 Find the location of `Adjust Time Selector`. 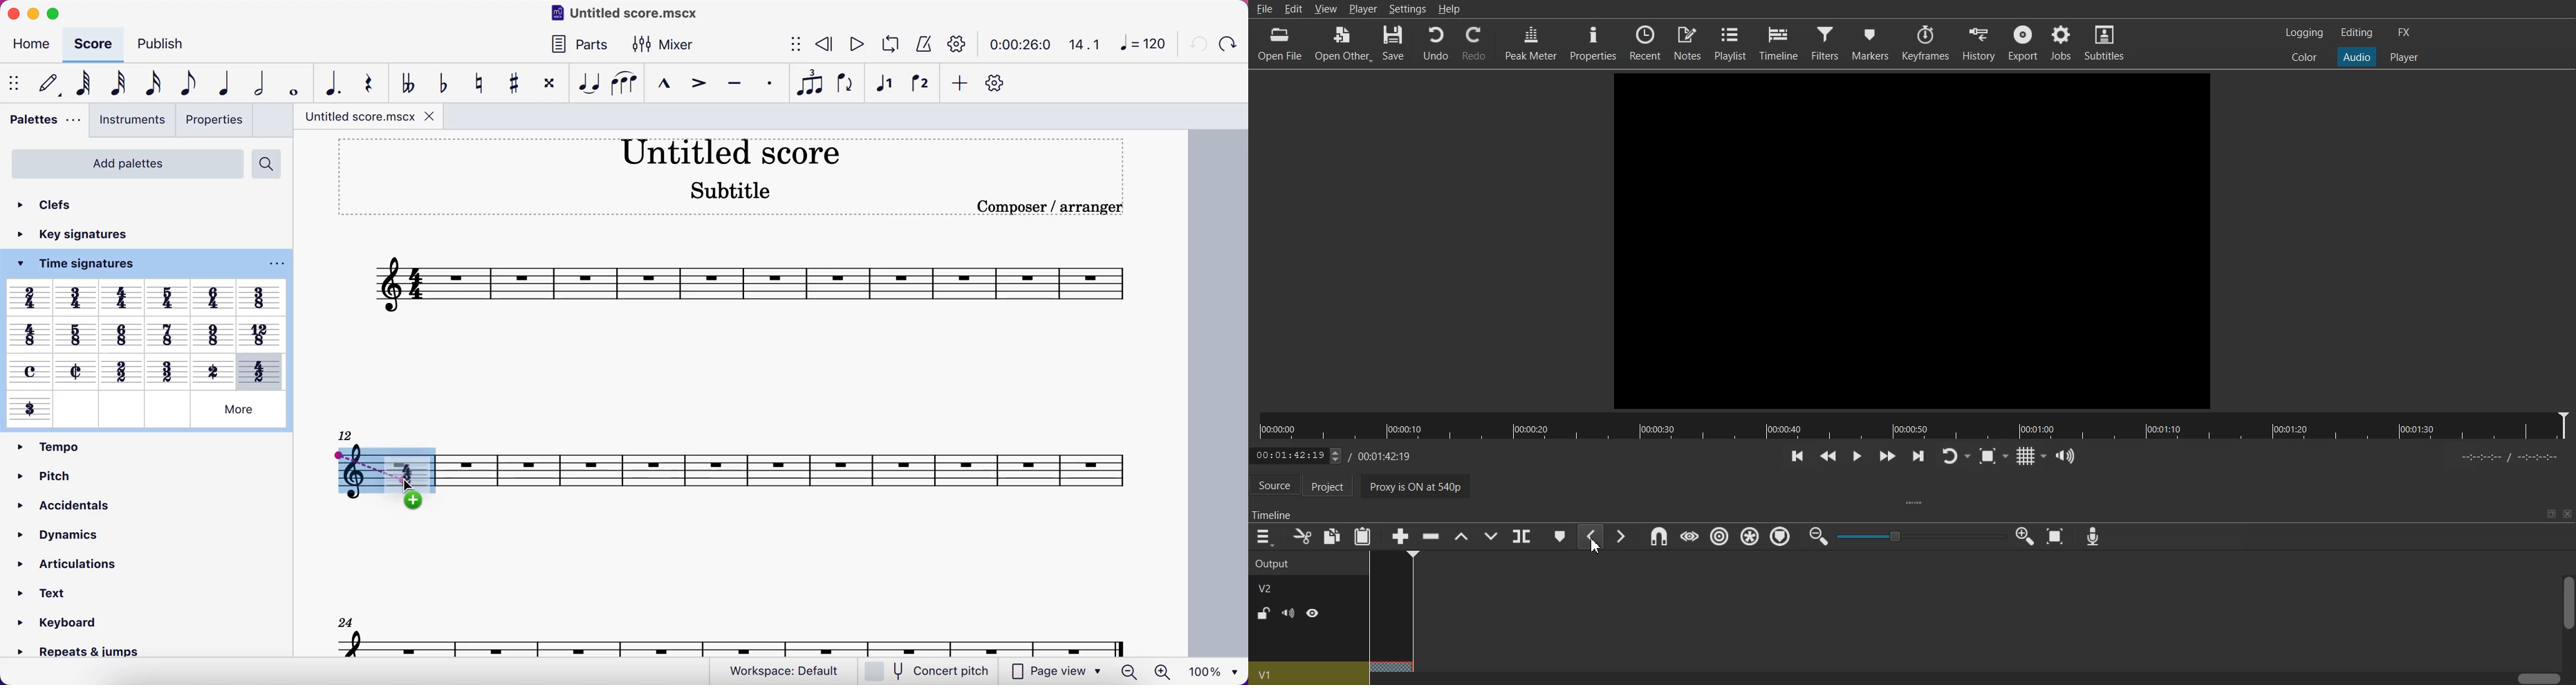

Adjust Time Selector is located at coordinates (1330, 454).